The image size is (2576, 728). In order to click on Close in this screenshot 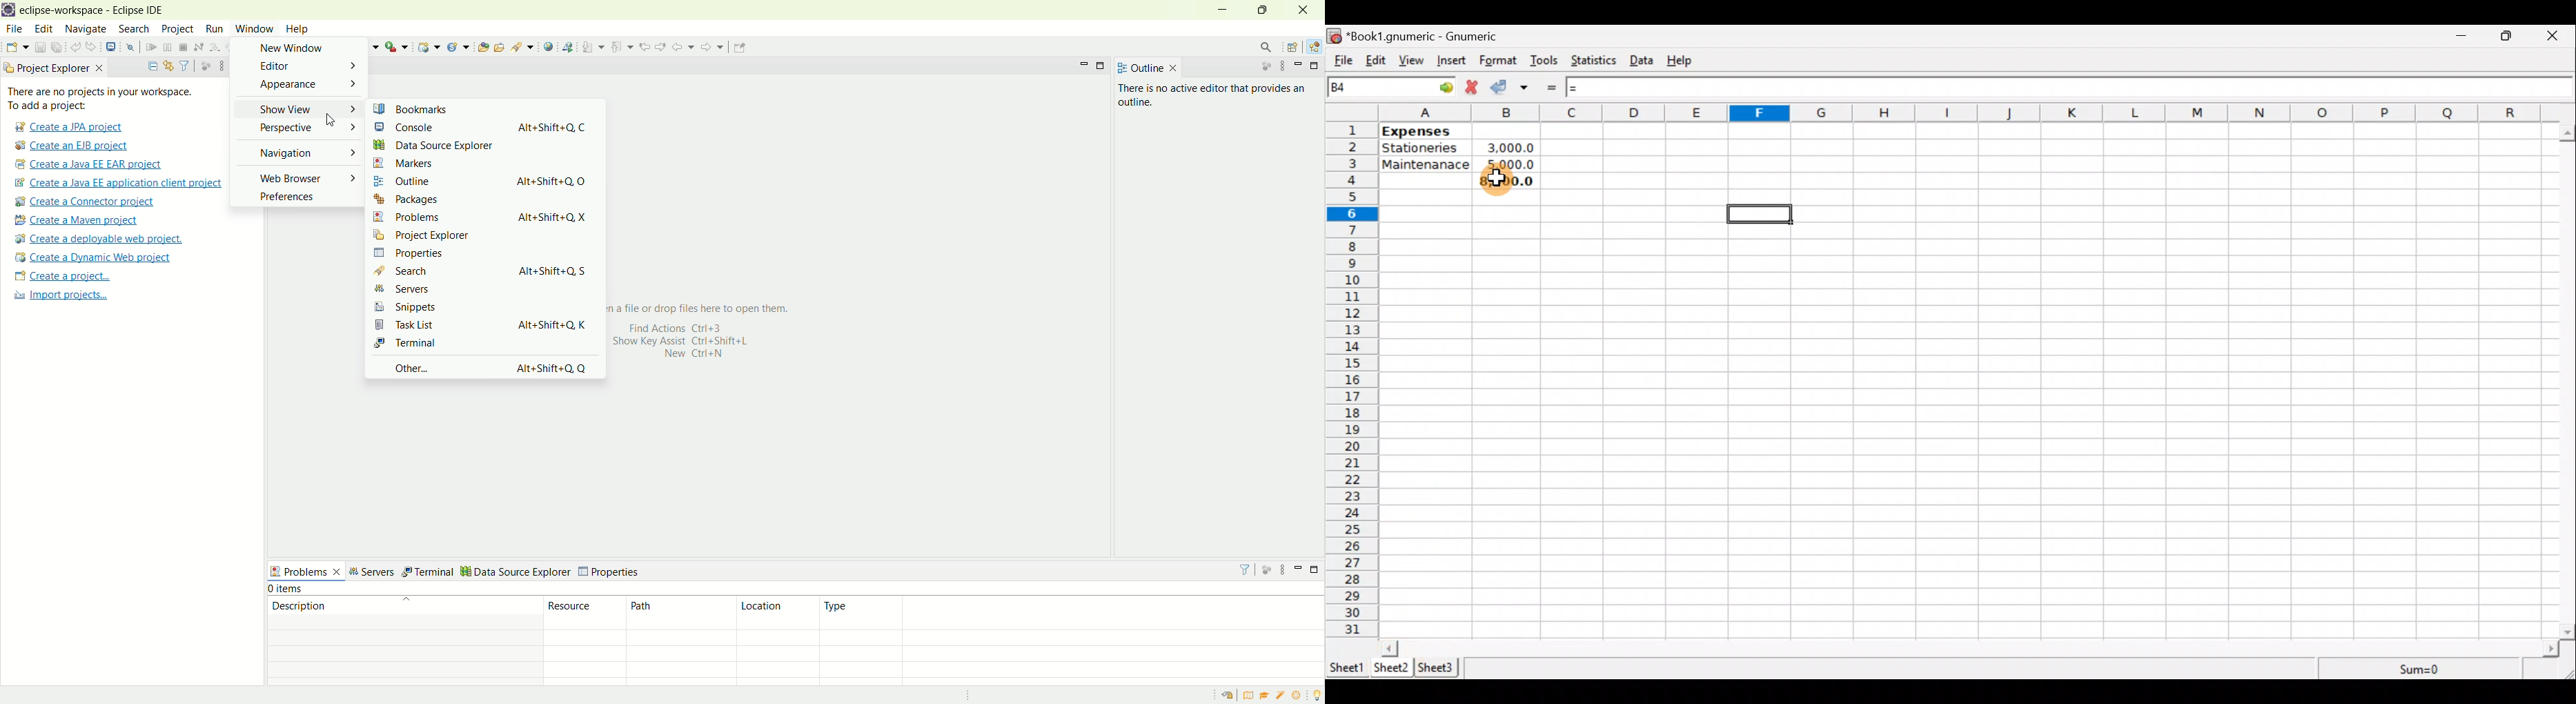, I will do `click(2558, 36)`.